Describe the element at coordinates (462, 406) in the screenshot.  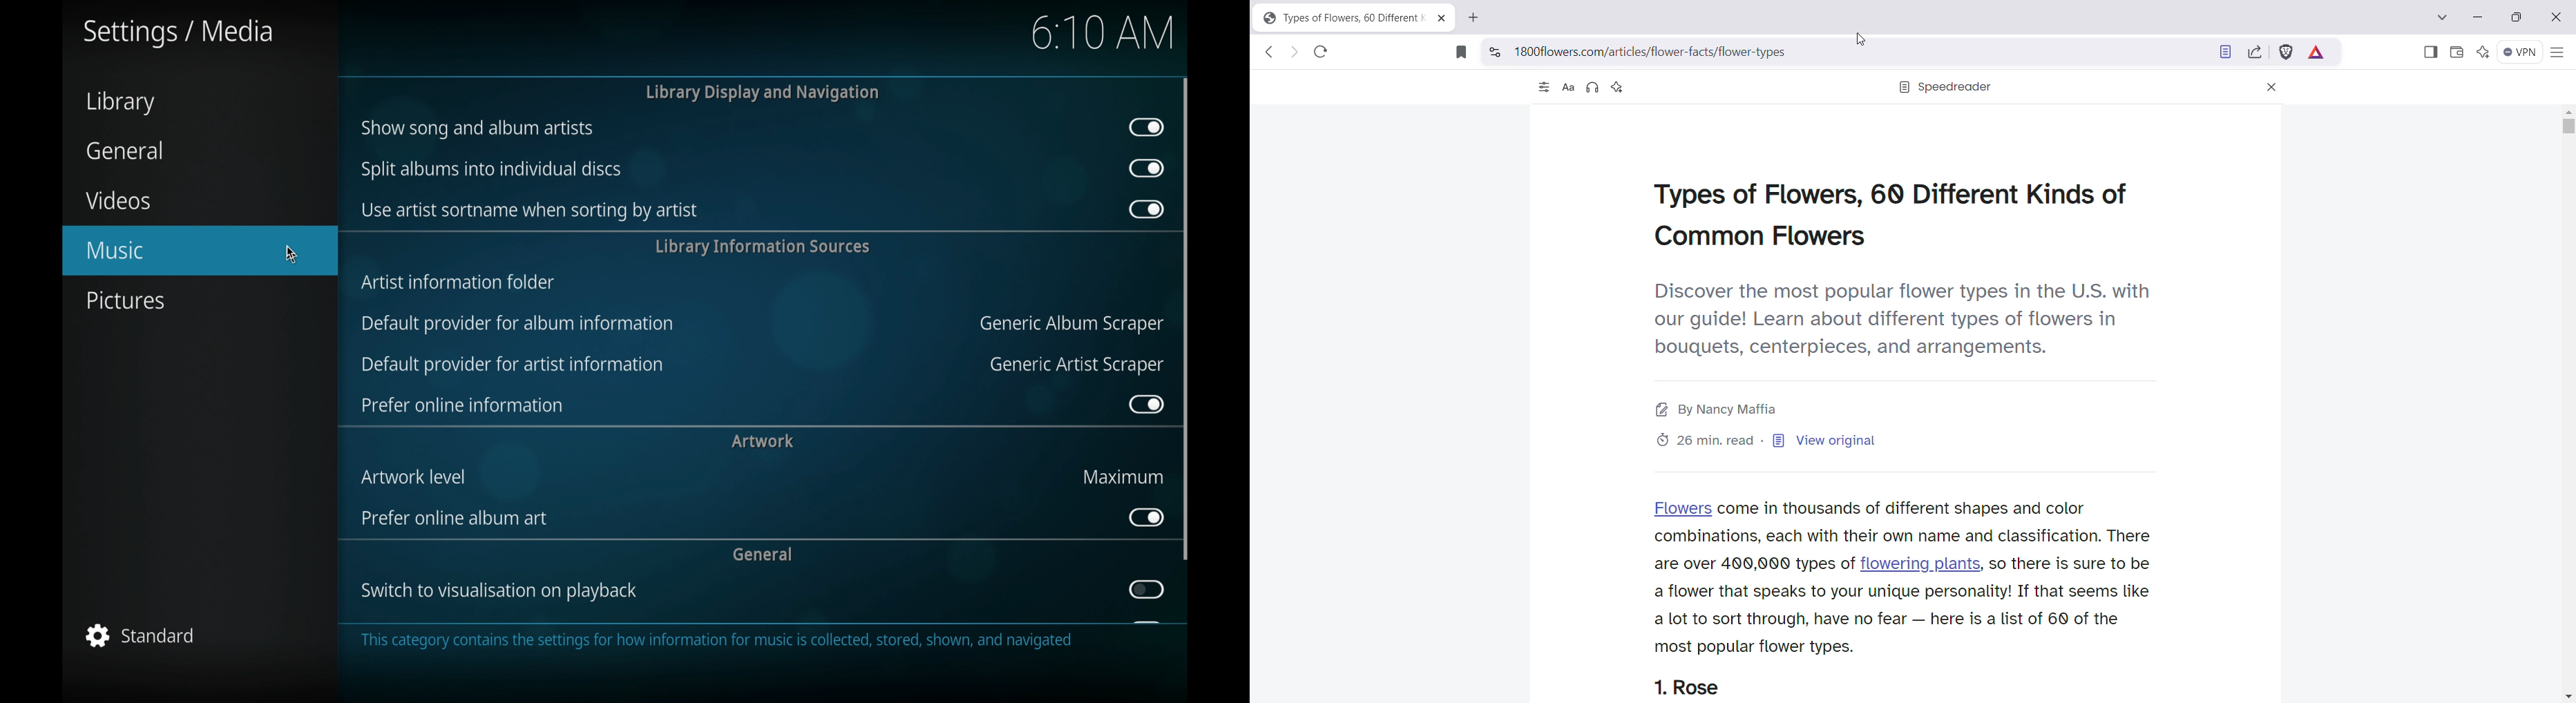
I see `preferonlineinformation` at that location.